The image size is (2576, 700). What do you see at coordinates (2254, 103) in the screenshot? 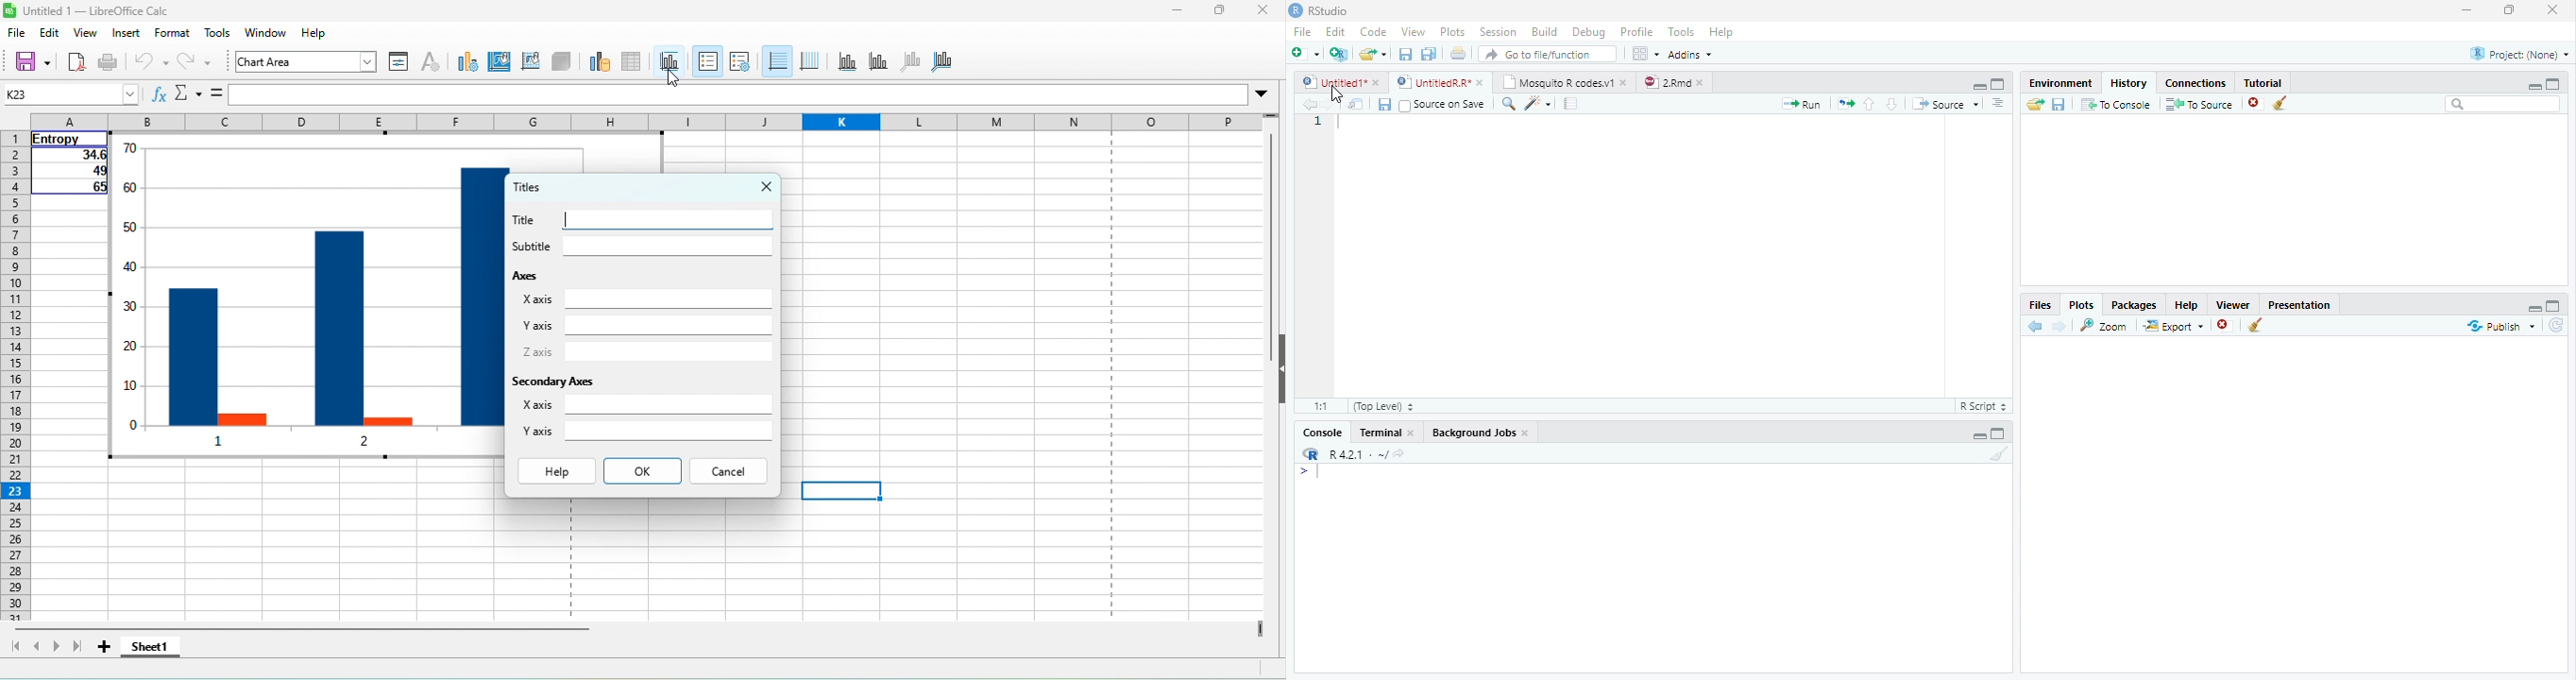
I see `Remove selected history` at bounding box center [2254, 103].